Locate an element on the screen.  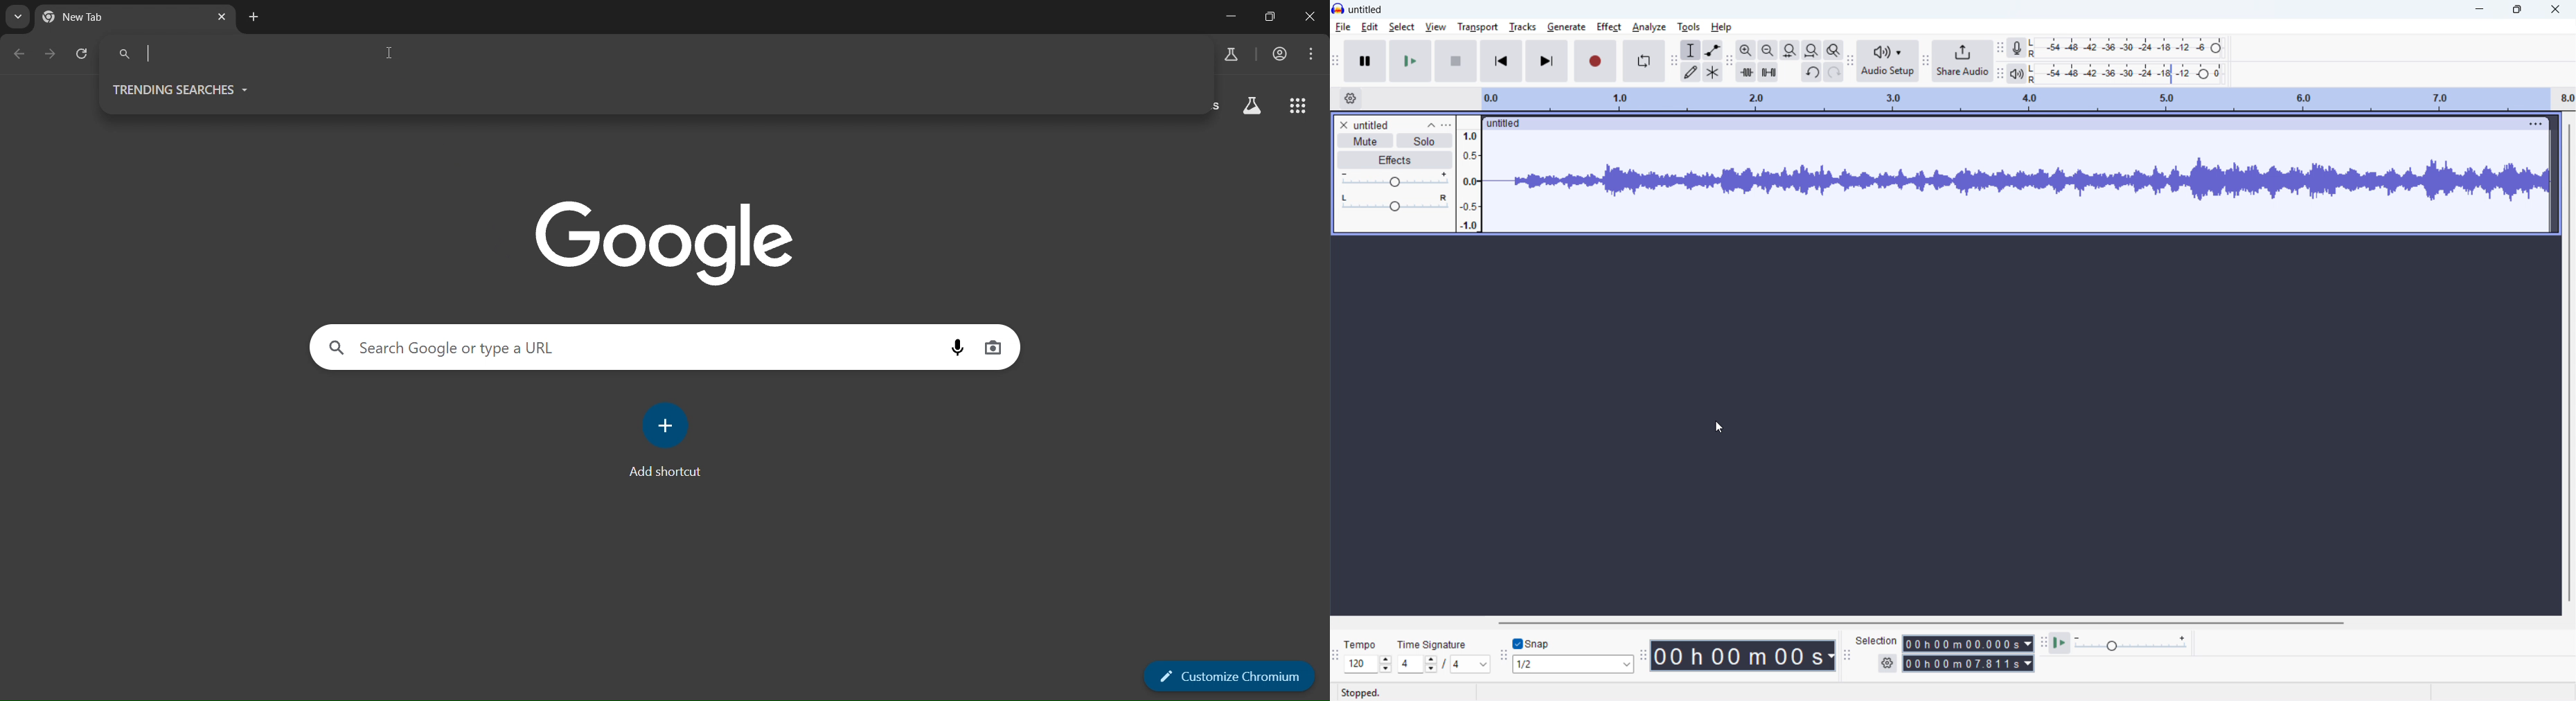
go back one page is located at coordinates (18, 53).